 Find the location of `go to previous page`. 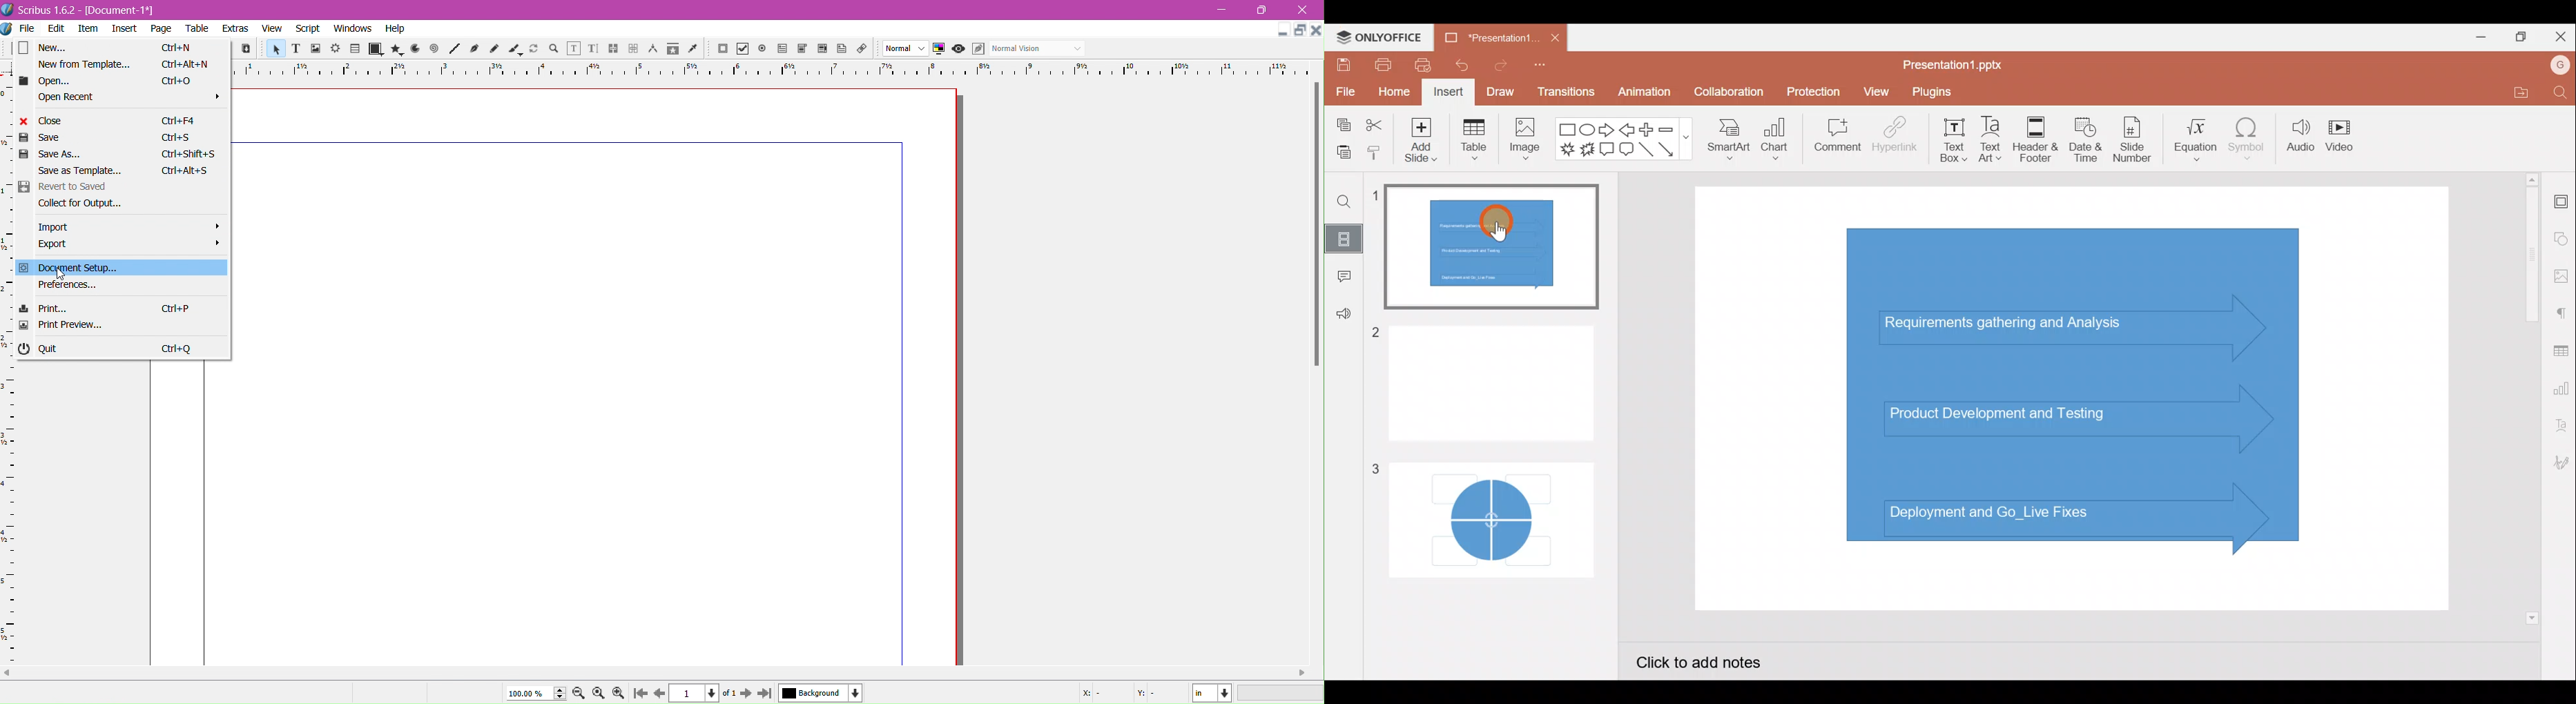

go to previous page is located at coordinates (659, 694).